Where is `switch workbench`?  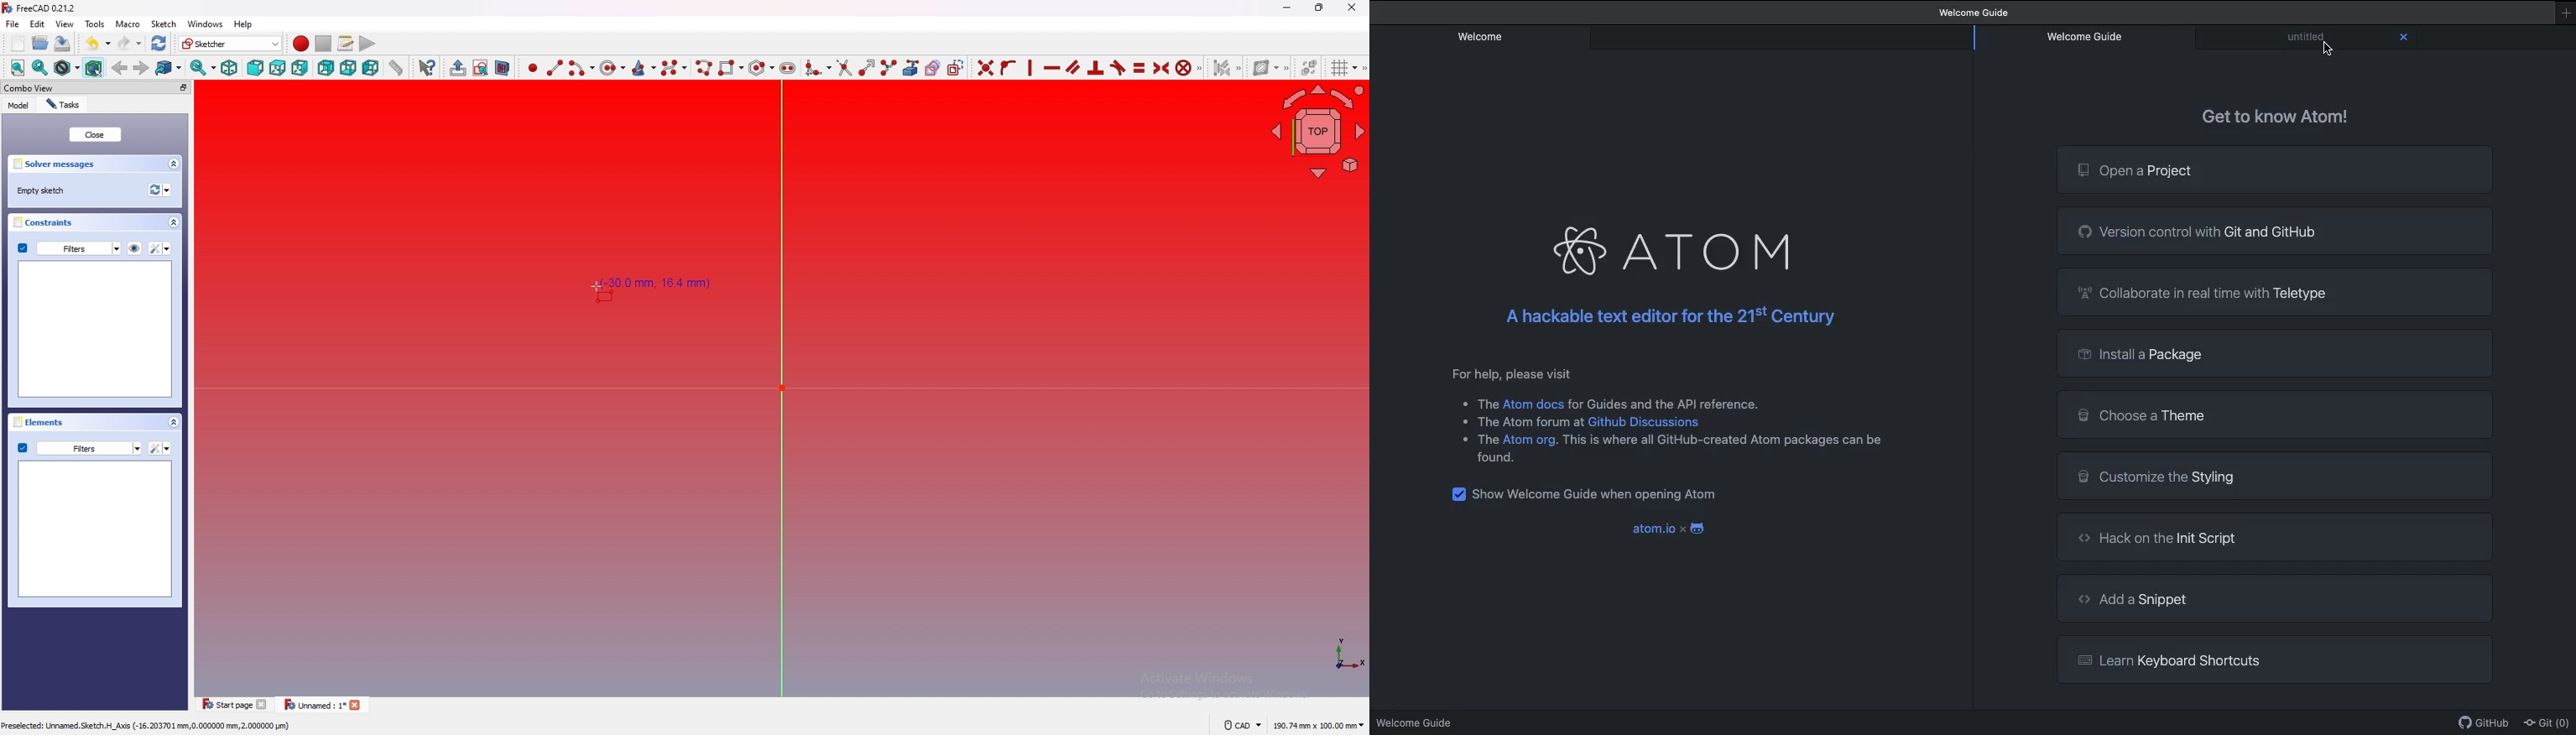
switch workbench is located at coordinates (231, 43).